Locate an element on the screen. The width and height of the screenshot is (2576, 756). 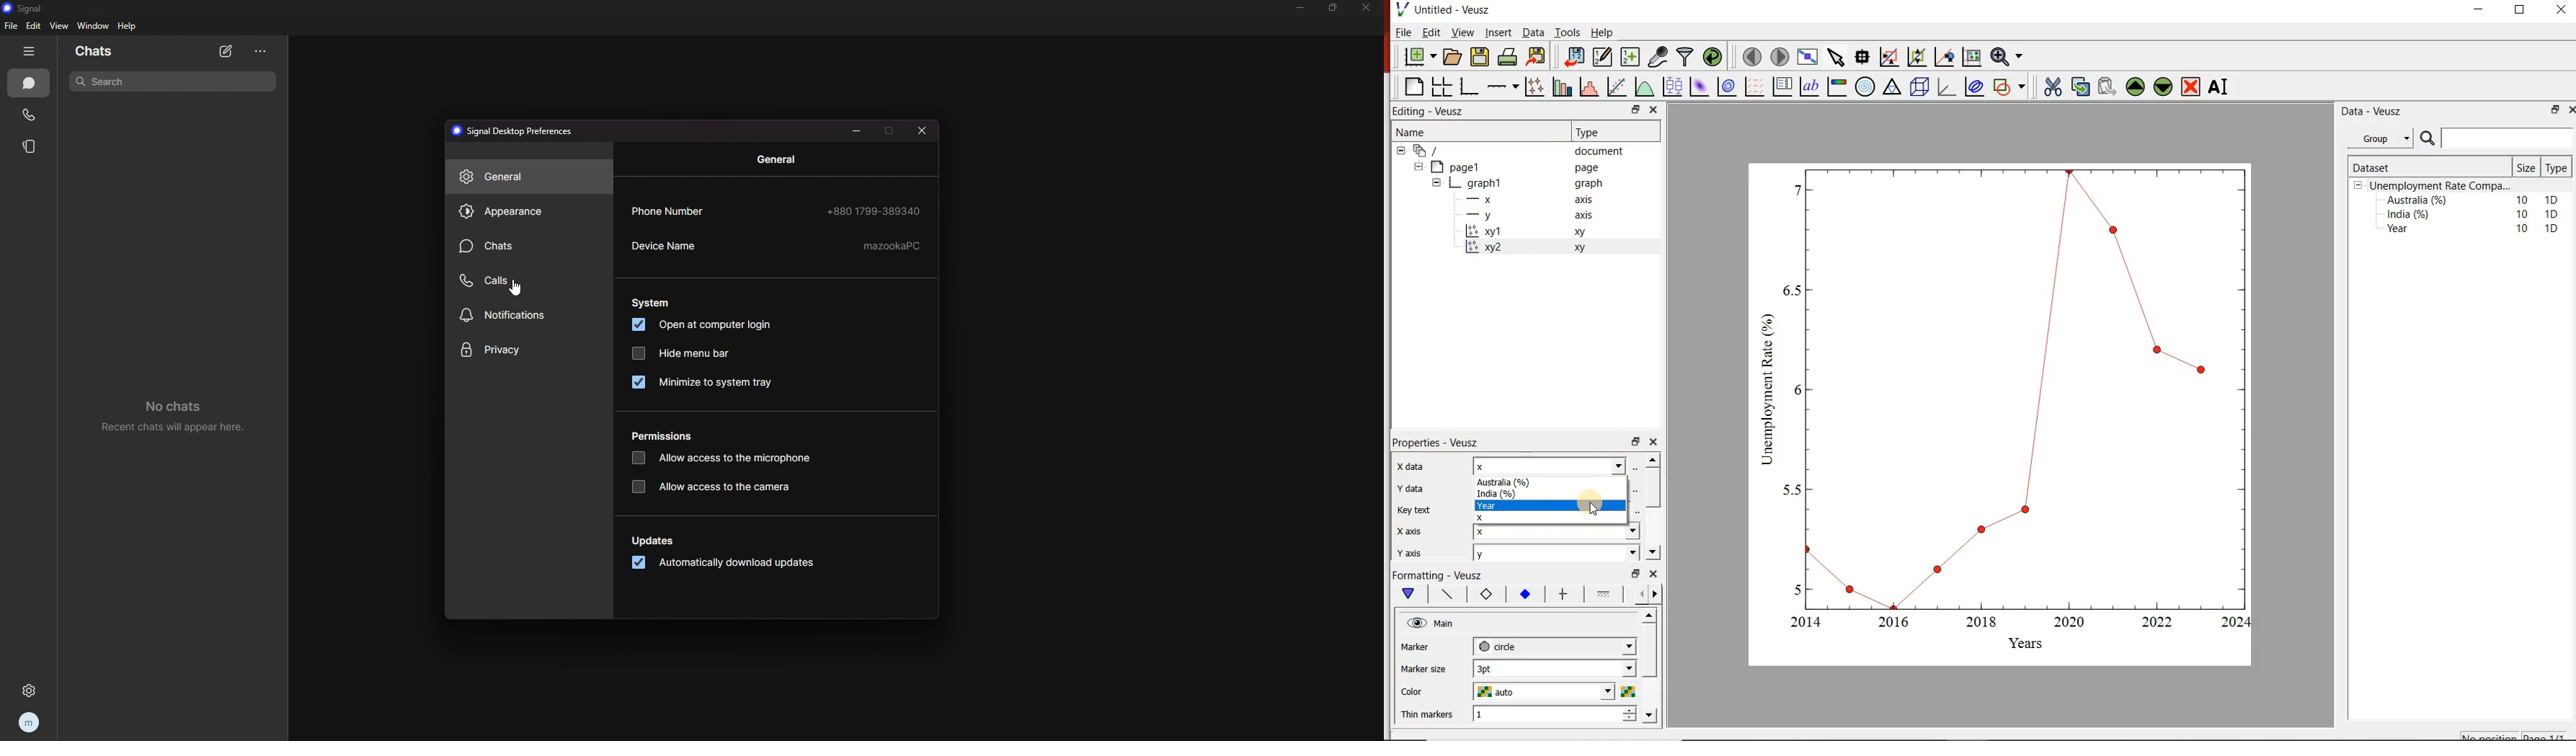
Type is located at coordinates (2556, 168).